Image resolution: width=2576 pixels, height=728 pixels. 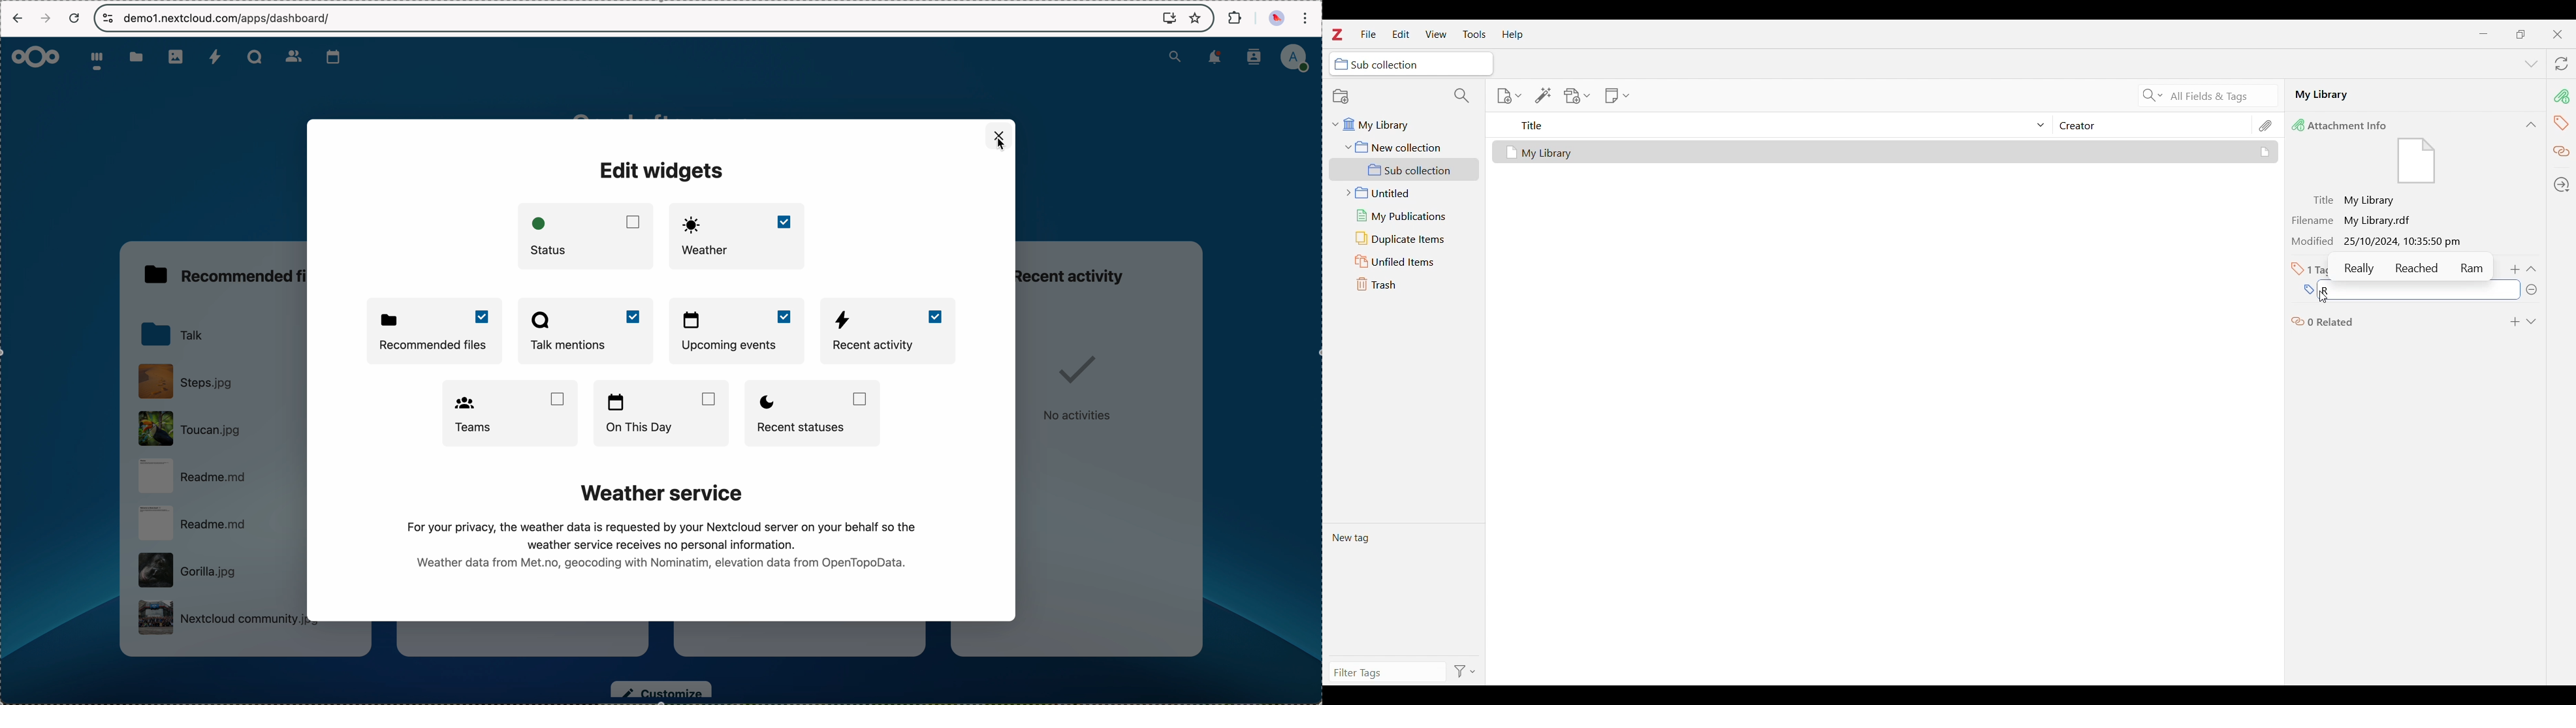 I want to click on Current tags, so click(x=1403, y=589).